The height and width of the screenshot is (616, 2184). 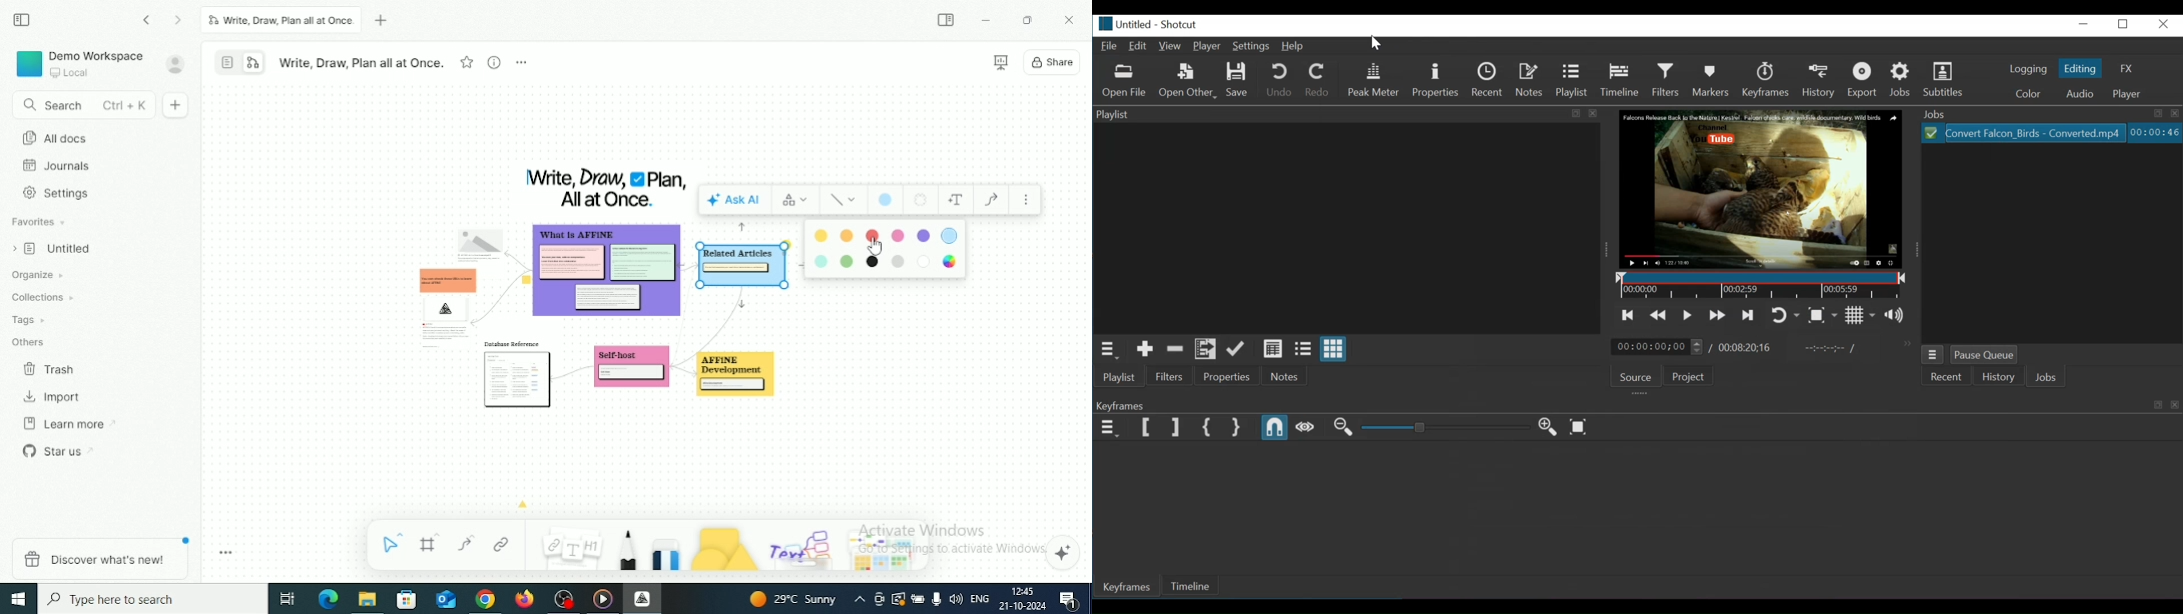 I want to click on Set First Simple keyframe, so click(x=1209, y=428).